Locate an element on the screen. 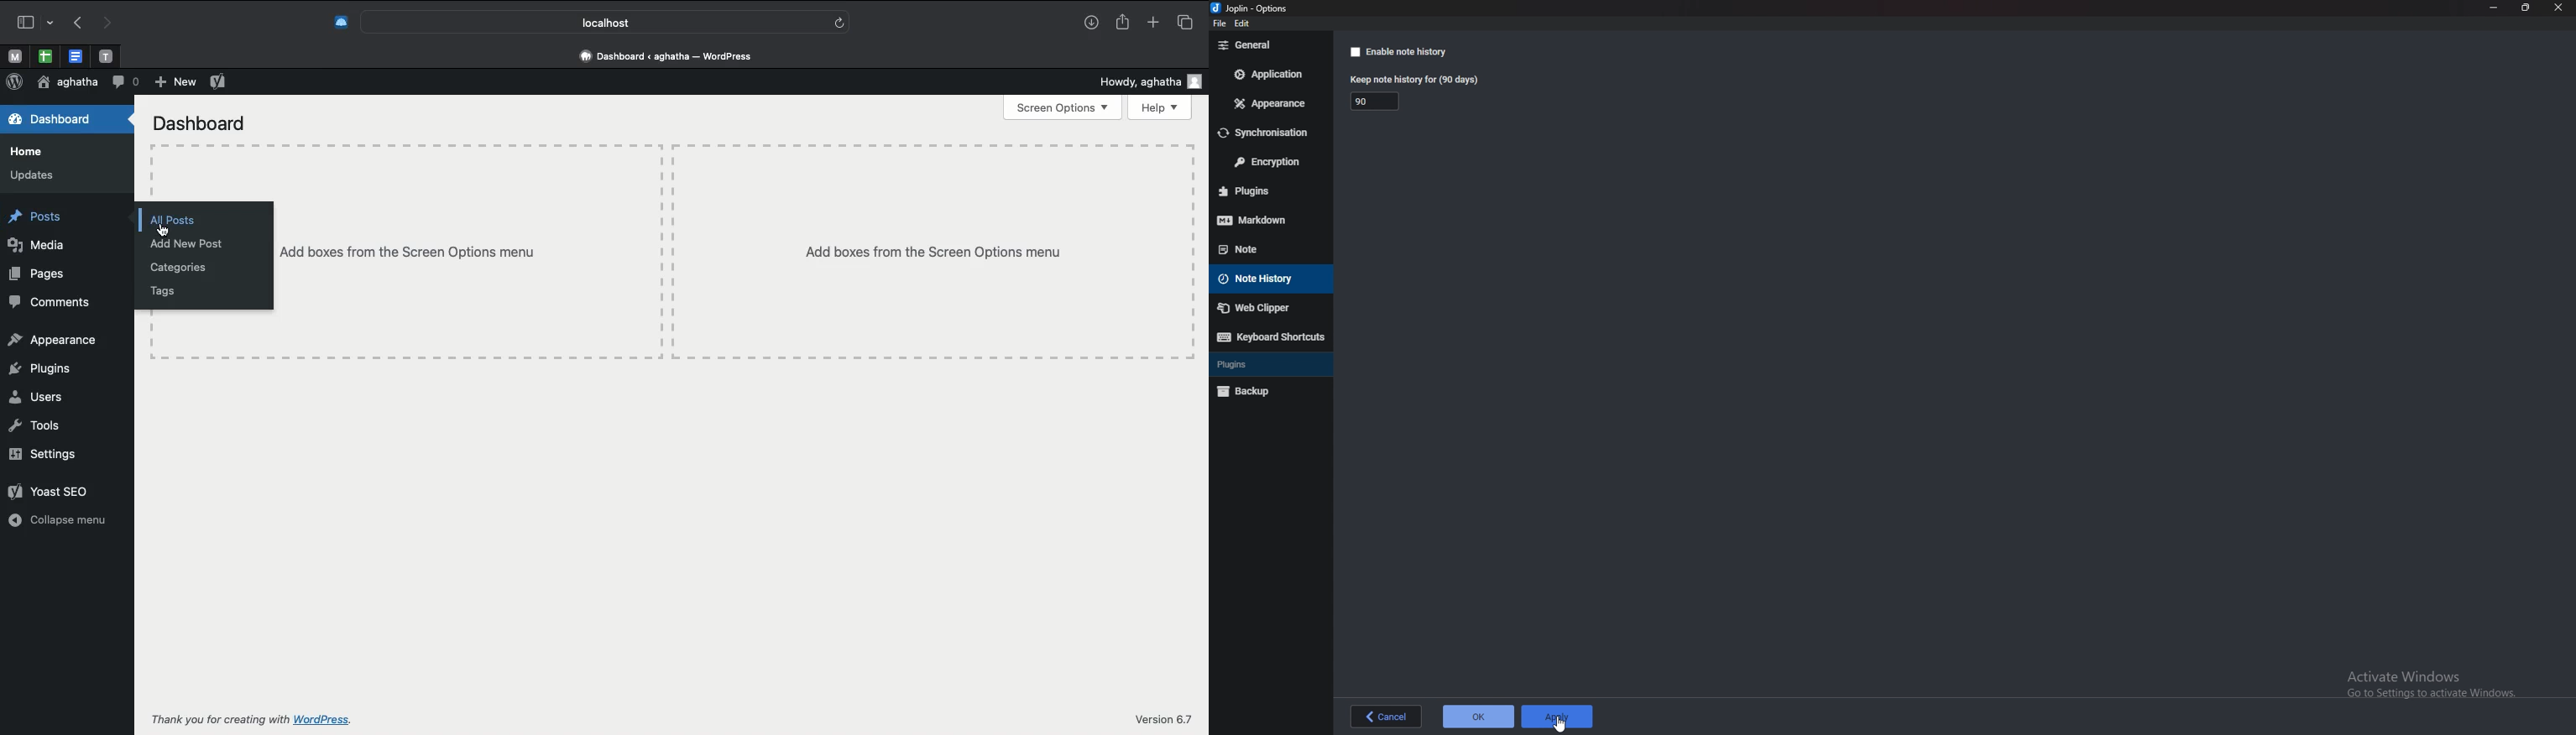  Tabs is located at coordinates (1184, 22).